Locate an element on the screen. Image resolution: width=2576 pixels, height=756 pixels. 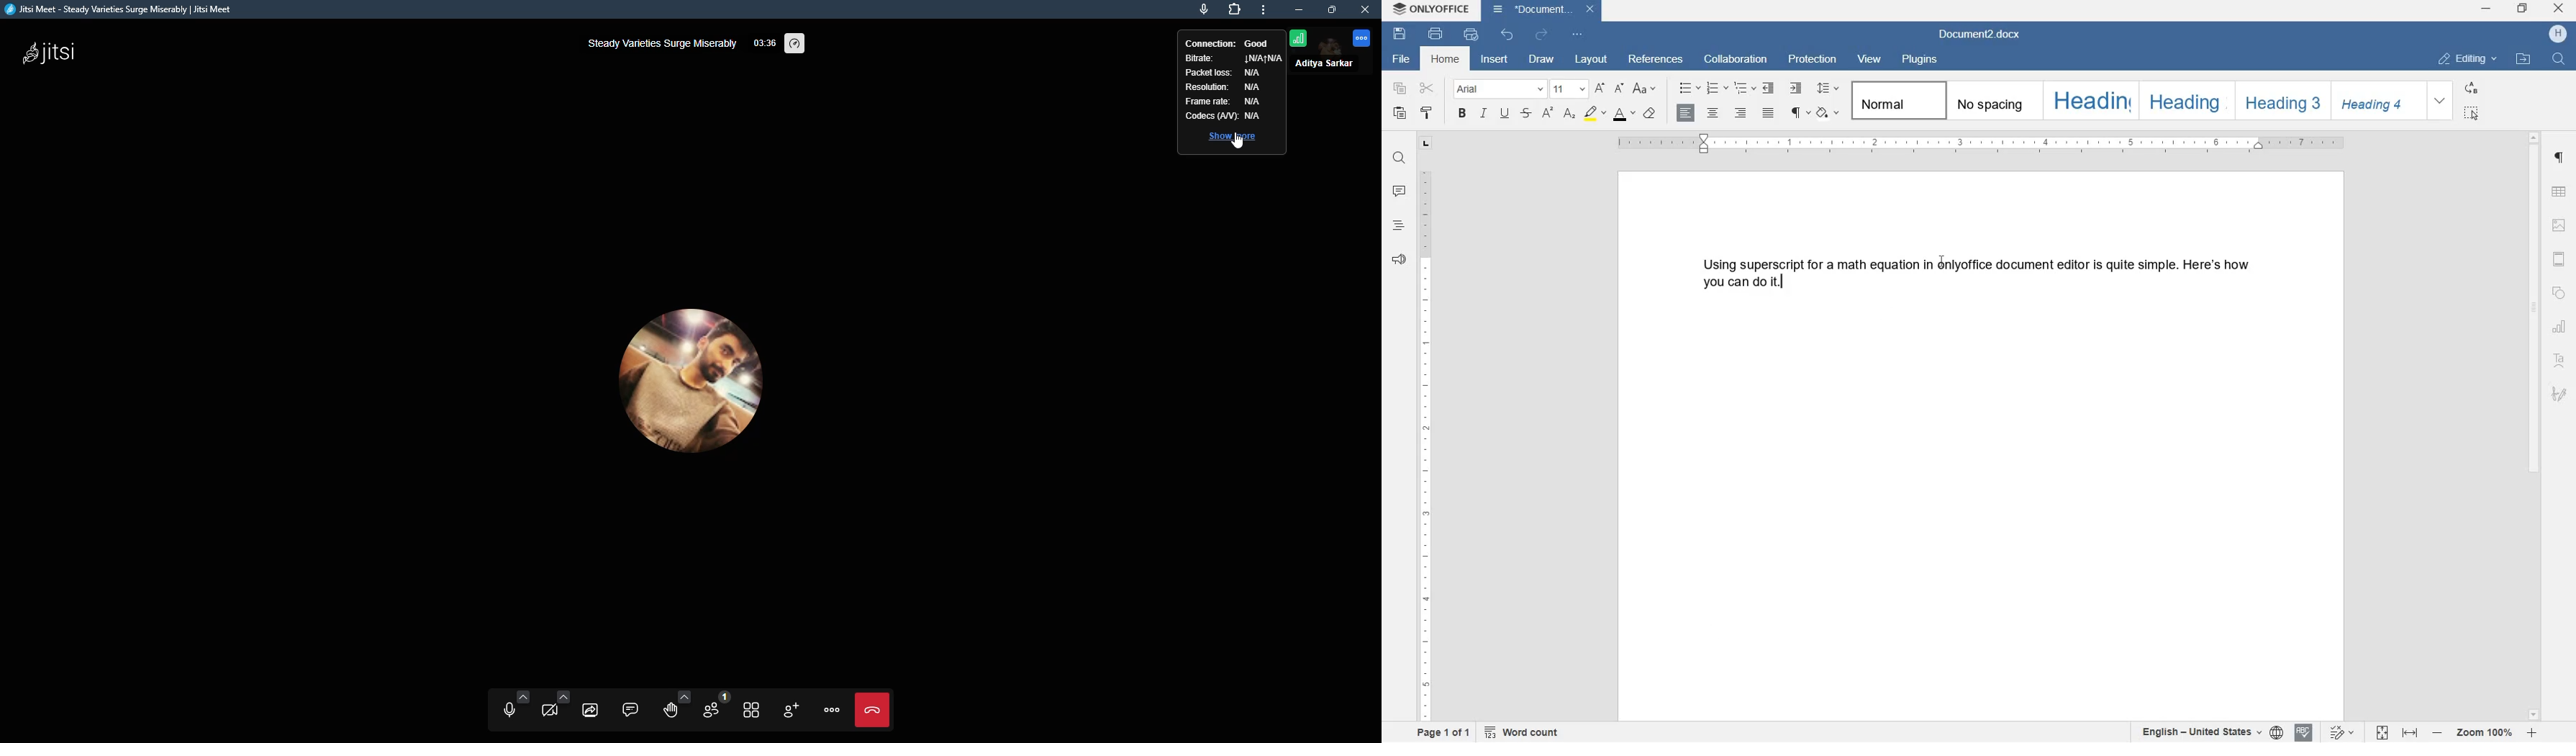
paragraph line spacing is located at coordinates (1828, 88).